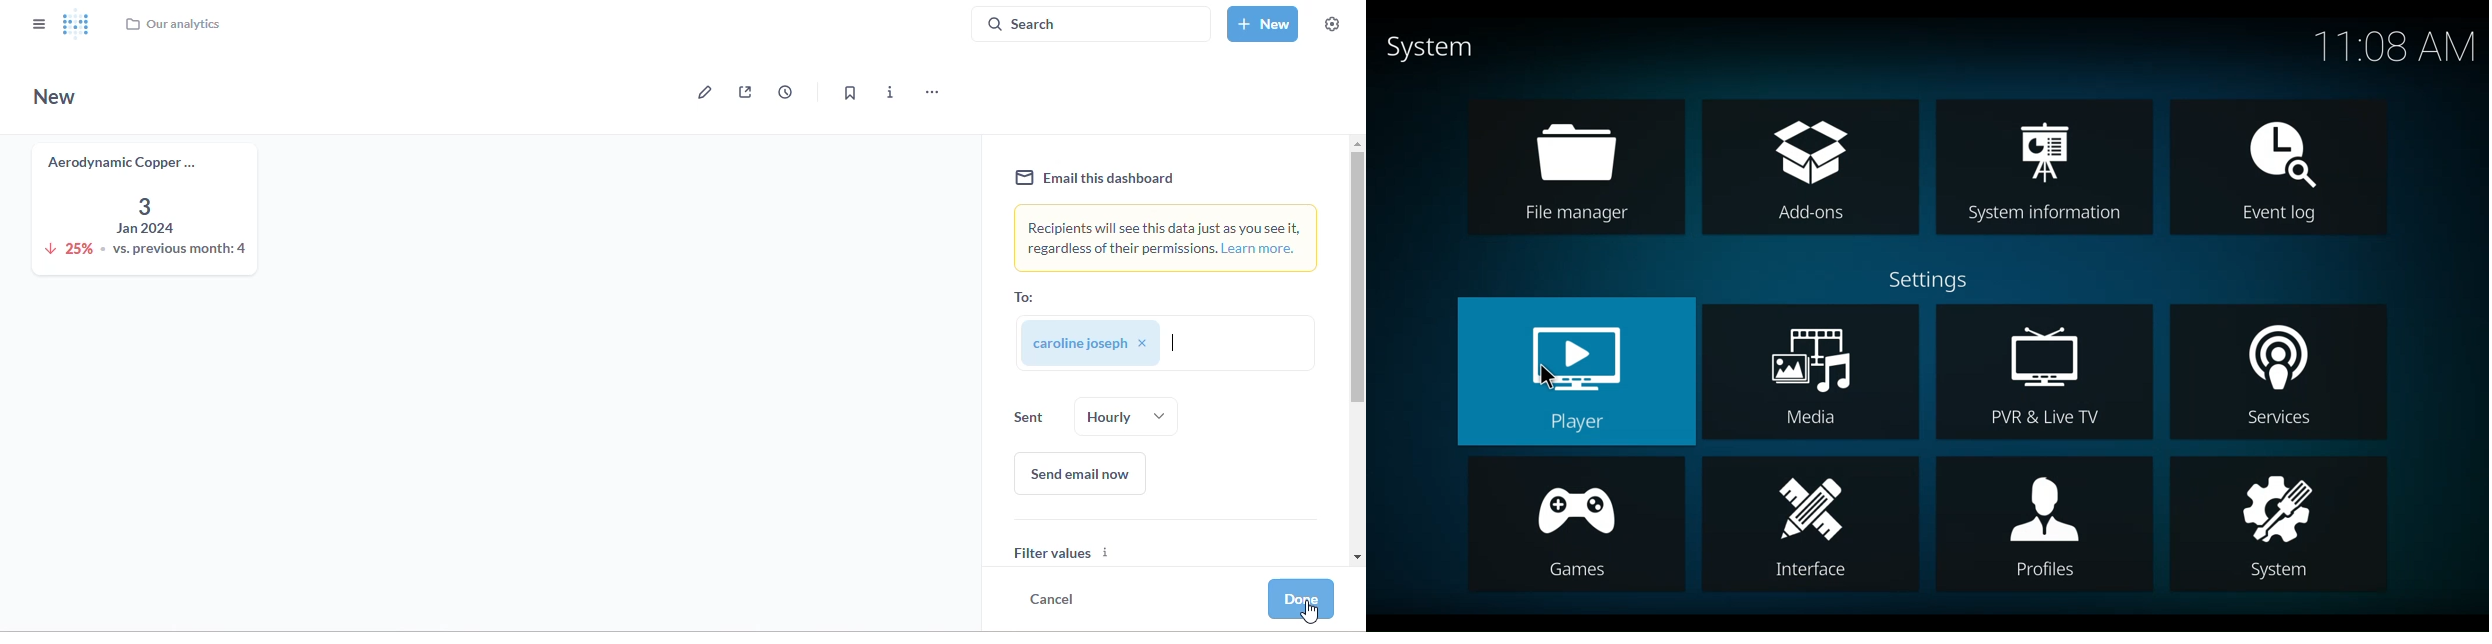 The image size is (2492, 644). I want to click on PVR & Live TV, so click(2043, 372).